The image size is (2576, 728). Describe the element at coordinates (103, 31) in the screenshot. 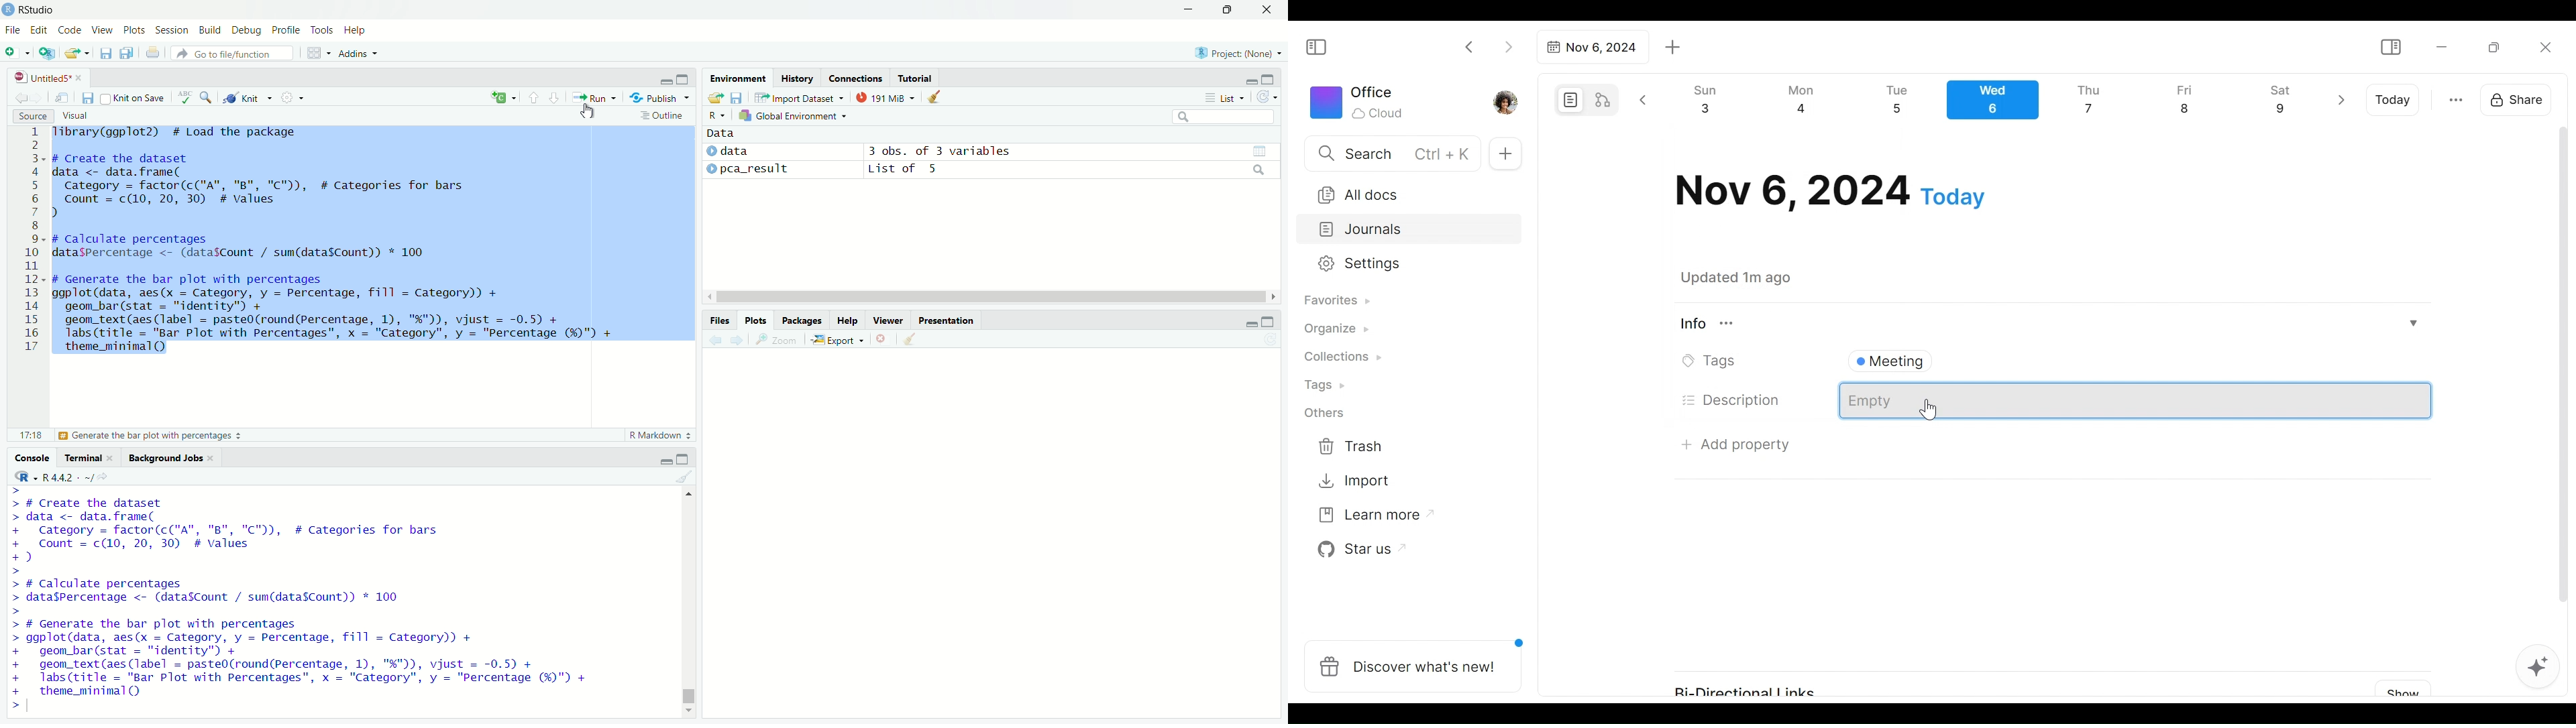

I see `View` at that location.